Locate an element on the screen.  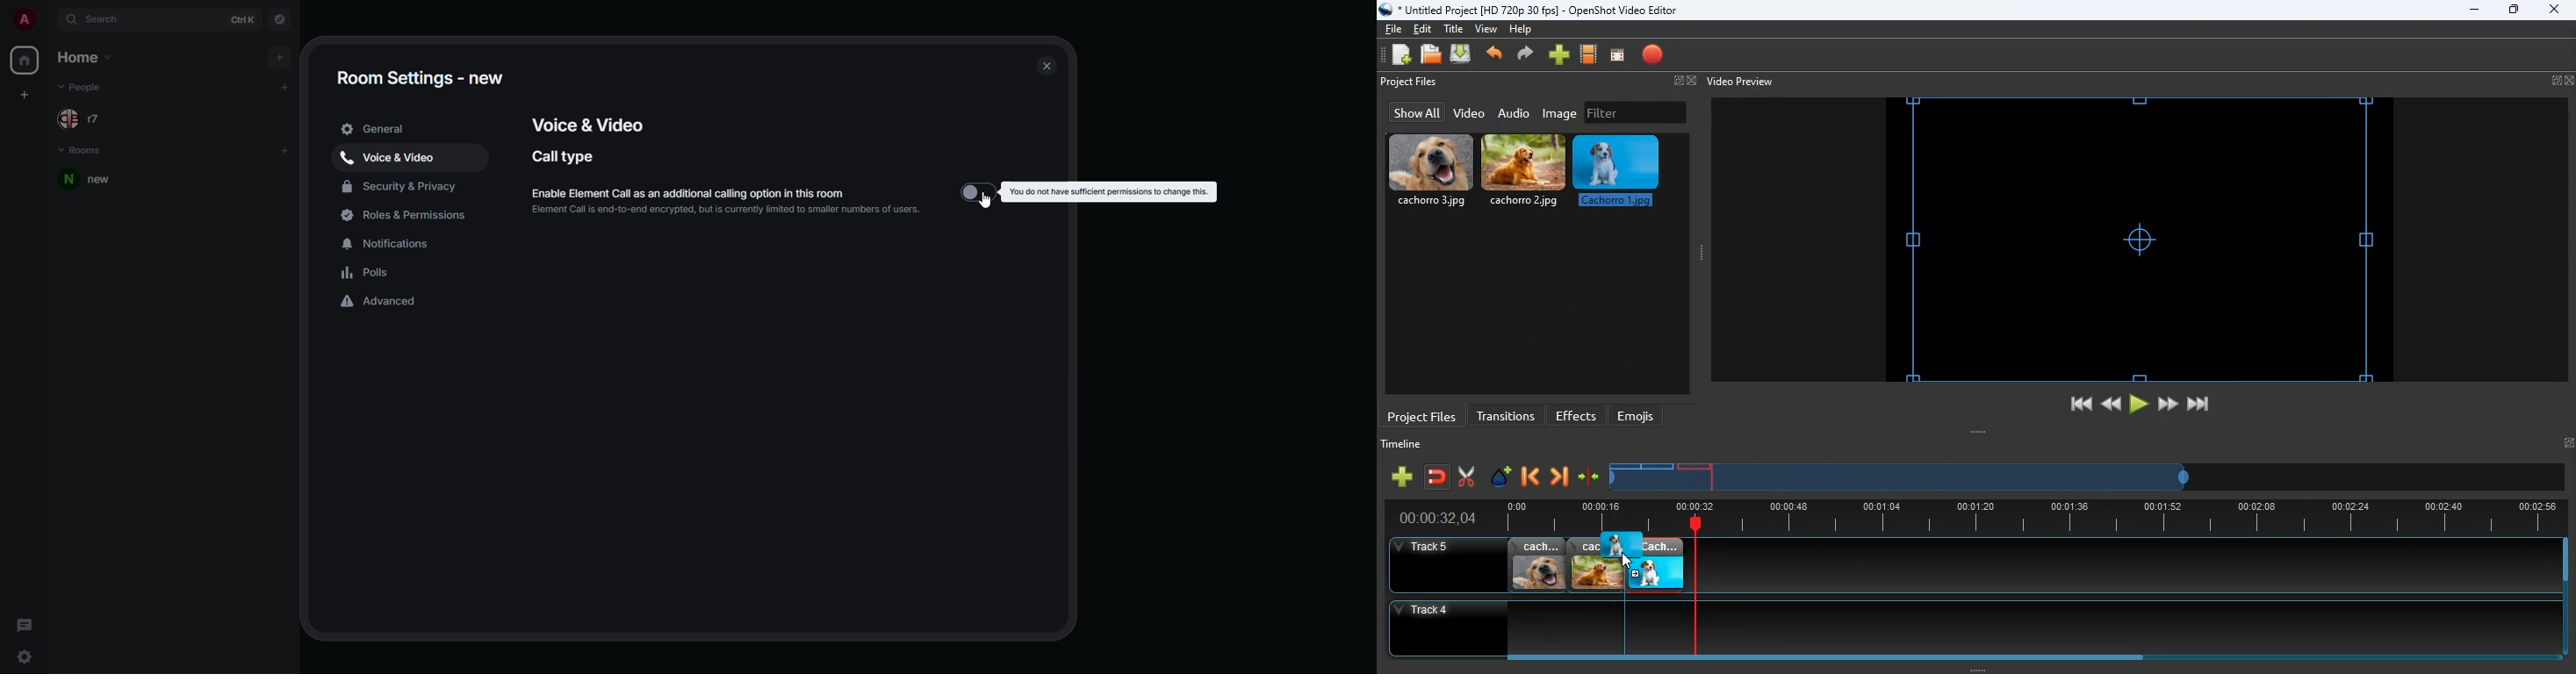
Cursor is located at coordinates (1626, 561).